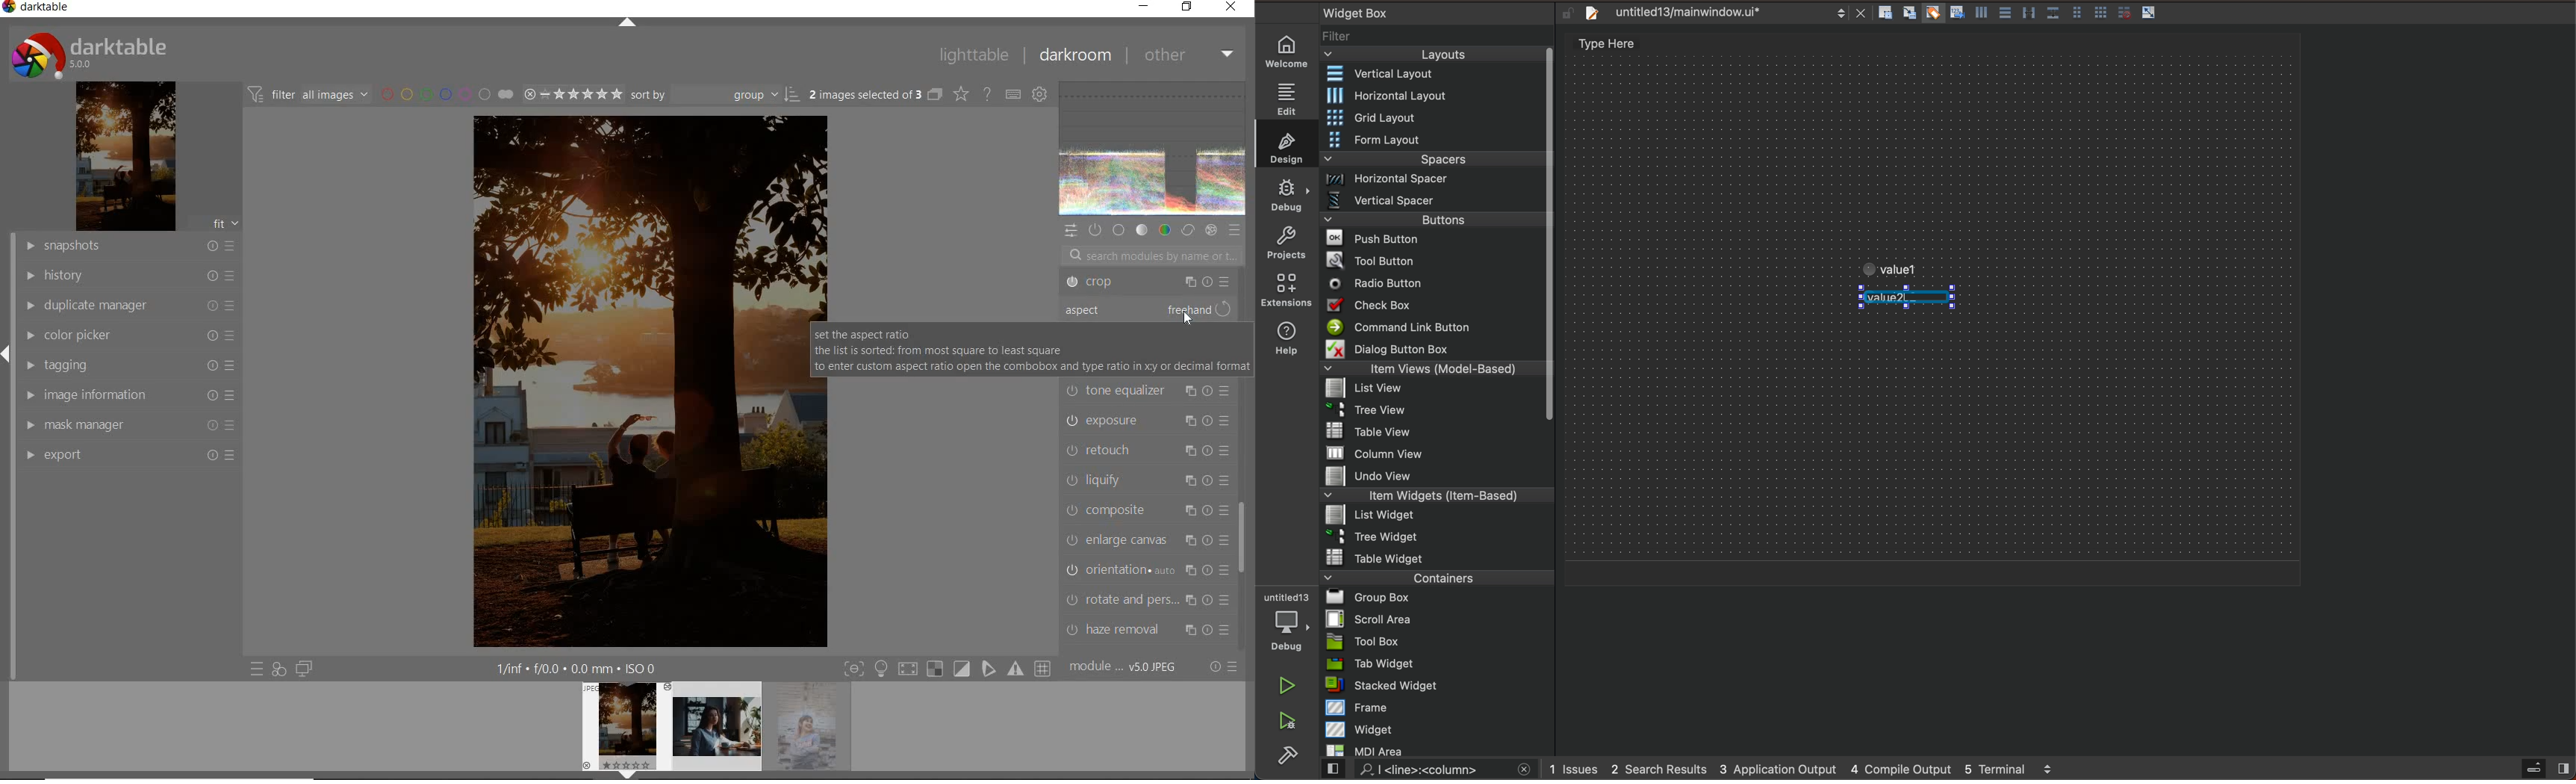 The image size is (2576, 784). What do you see at coordinates (1107, 312) in the screenshot?
I see `aspect` at bounding box center [1107, 312].